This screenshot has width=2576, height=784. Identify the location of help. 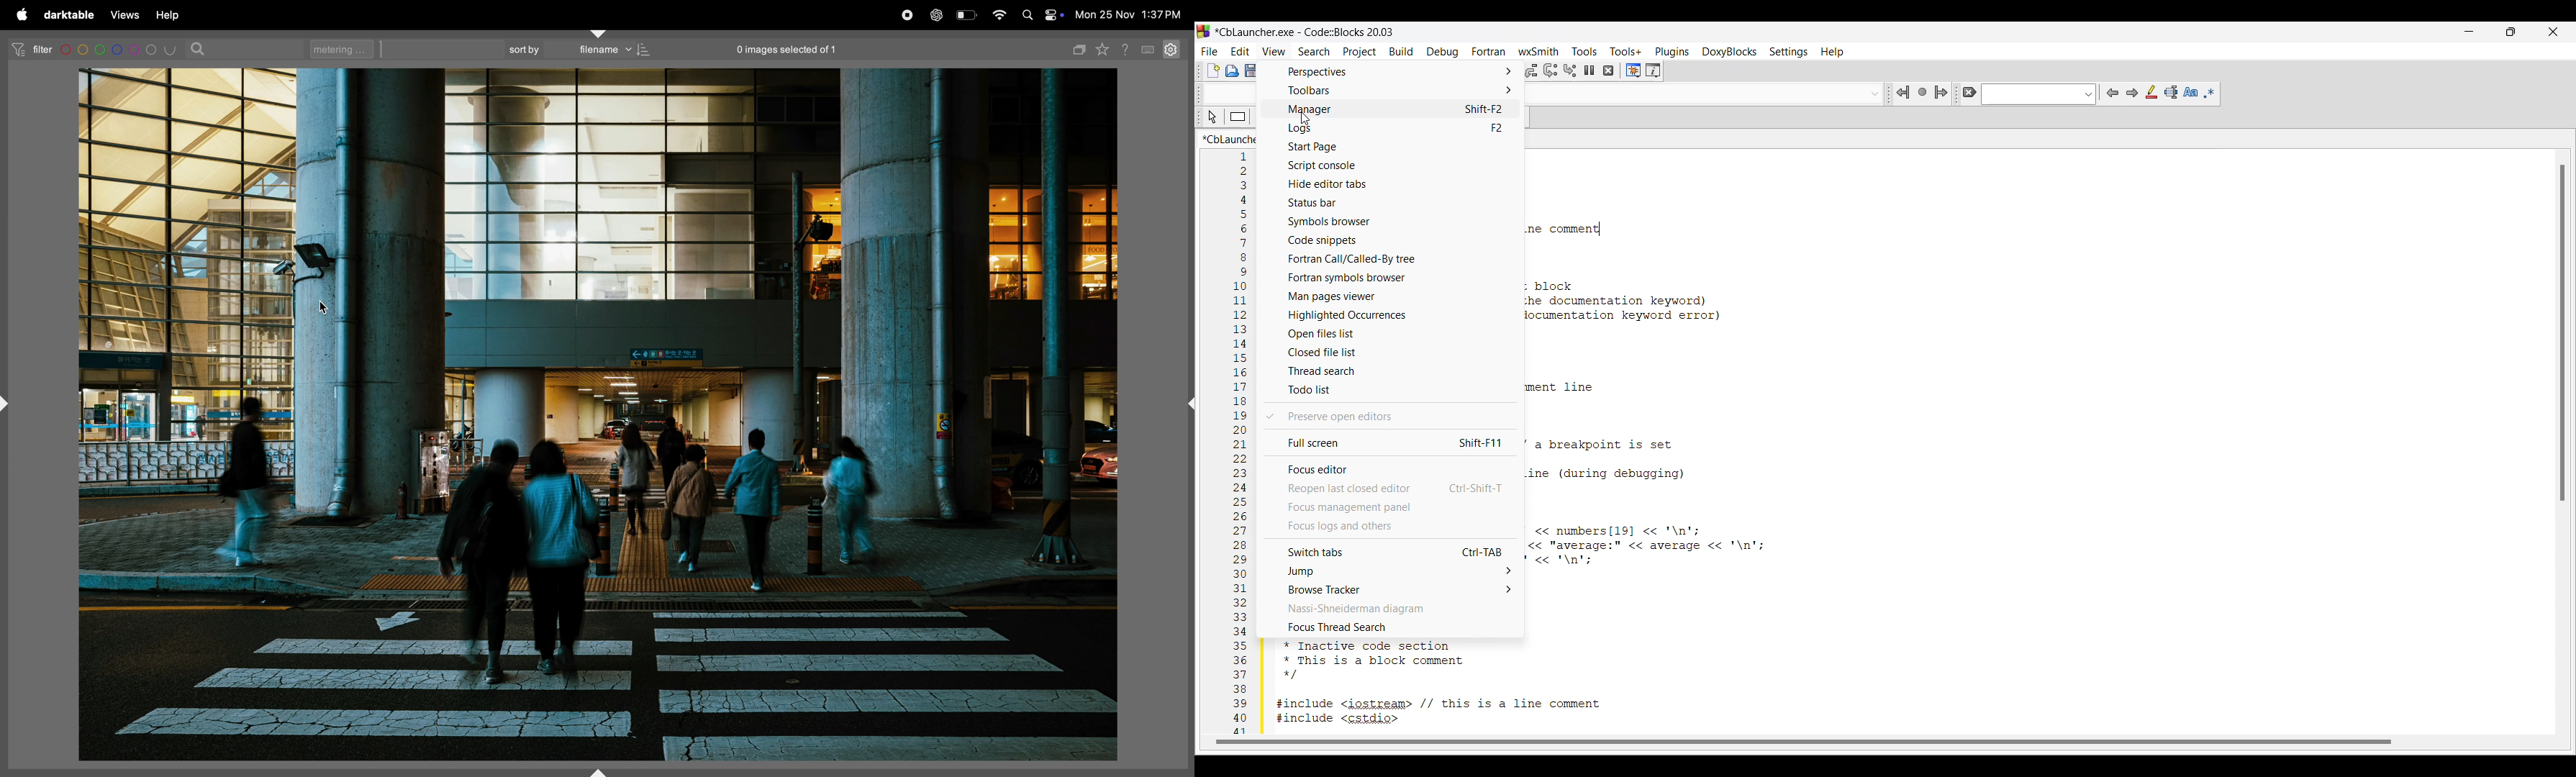
(1129, 48).